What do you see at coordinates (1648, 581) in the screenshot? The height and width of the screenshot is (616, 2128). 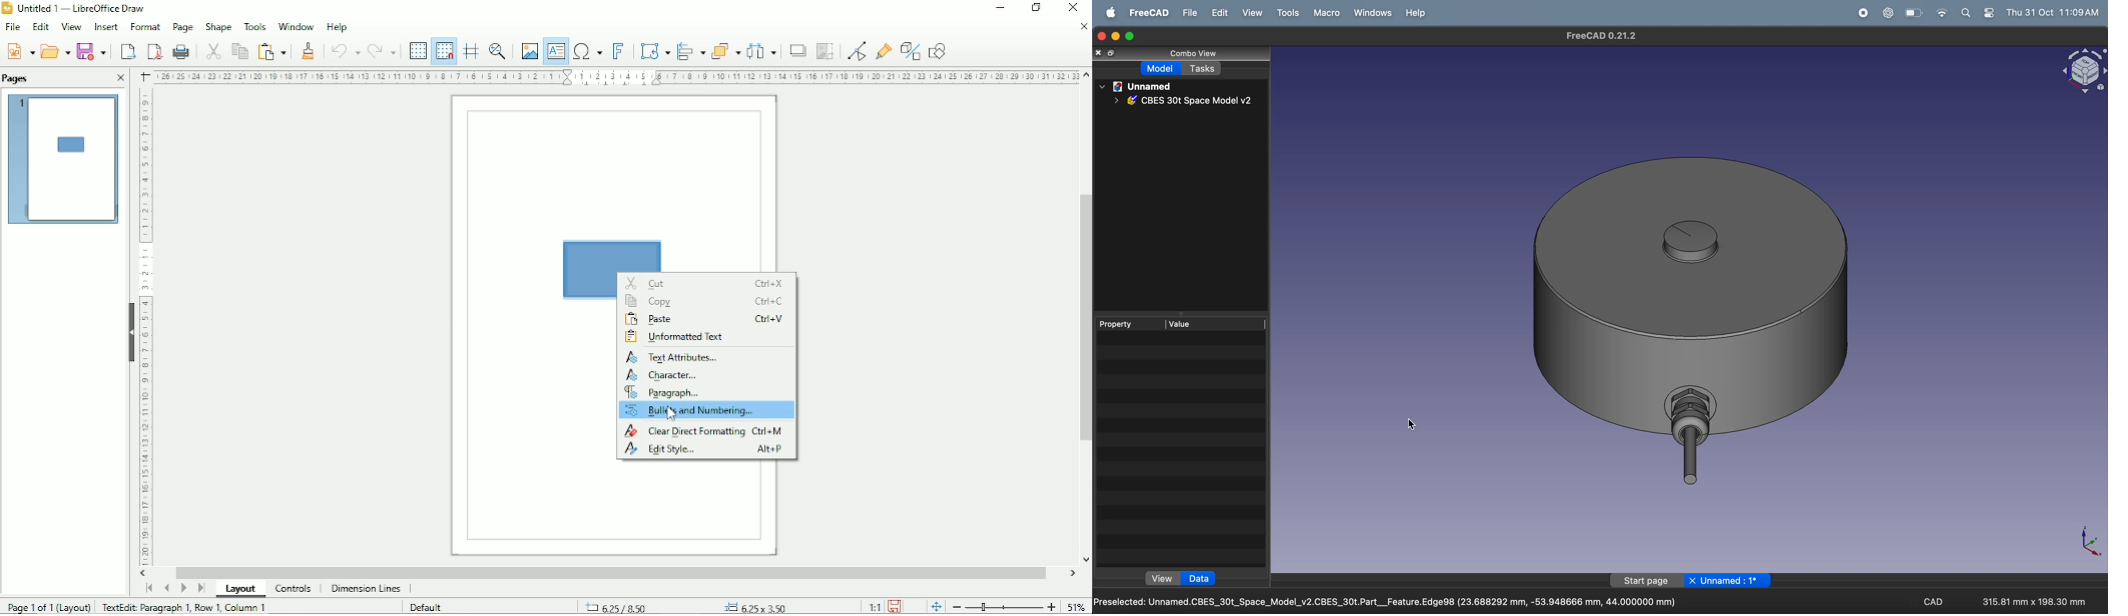 I see `start page` at bounding box center [1648, 581].